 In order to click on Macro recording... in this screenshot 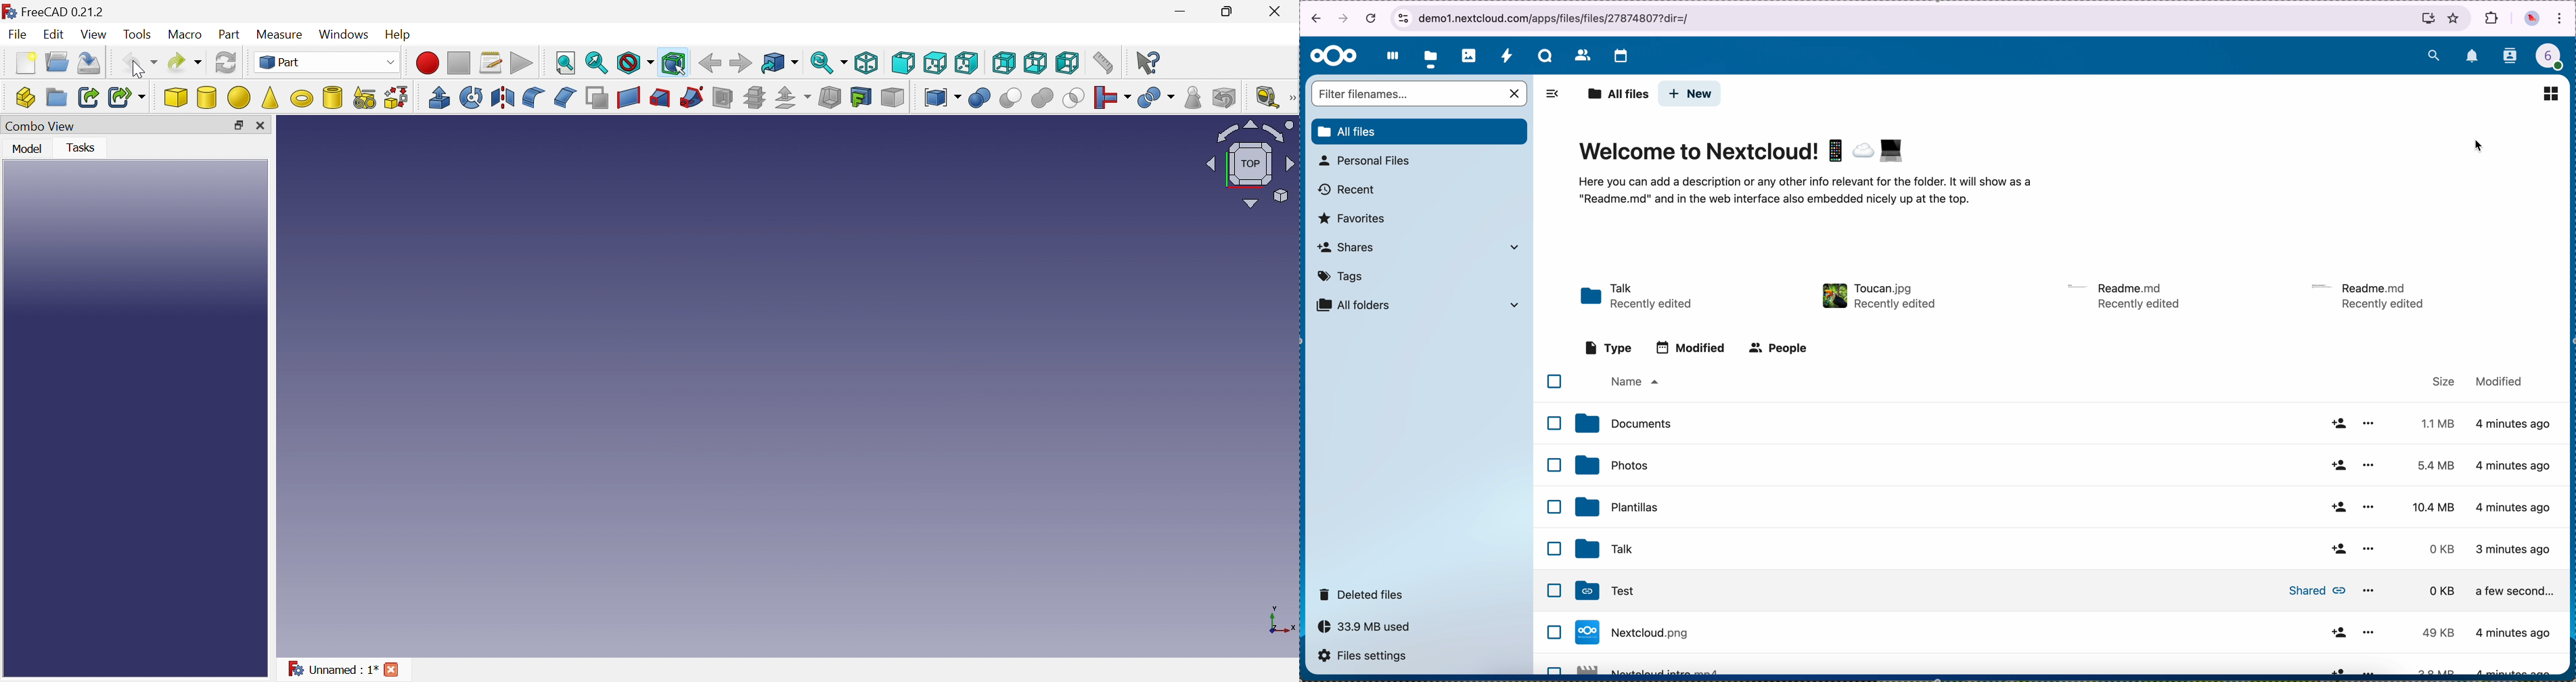, I will do `click(427, 63)`.